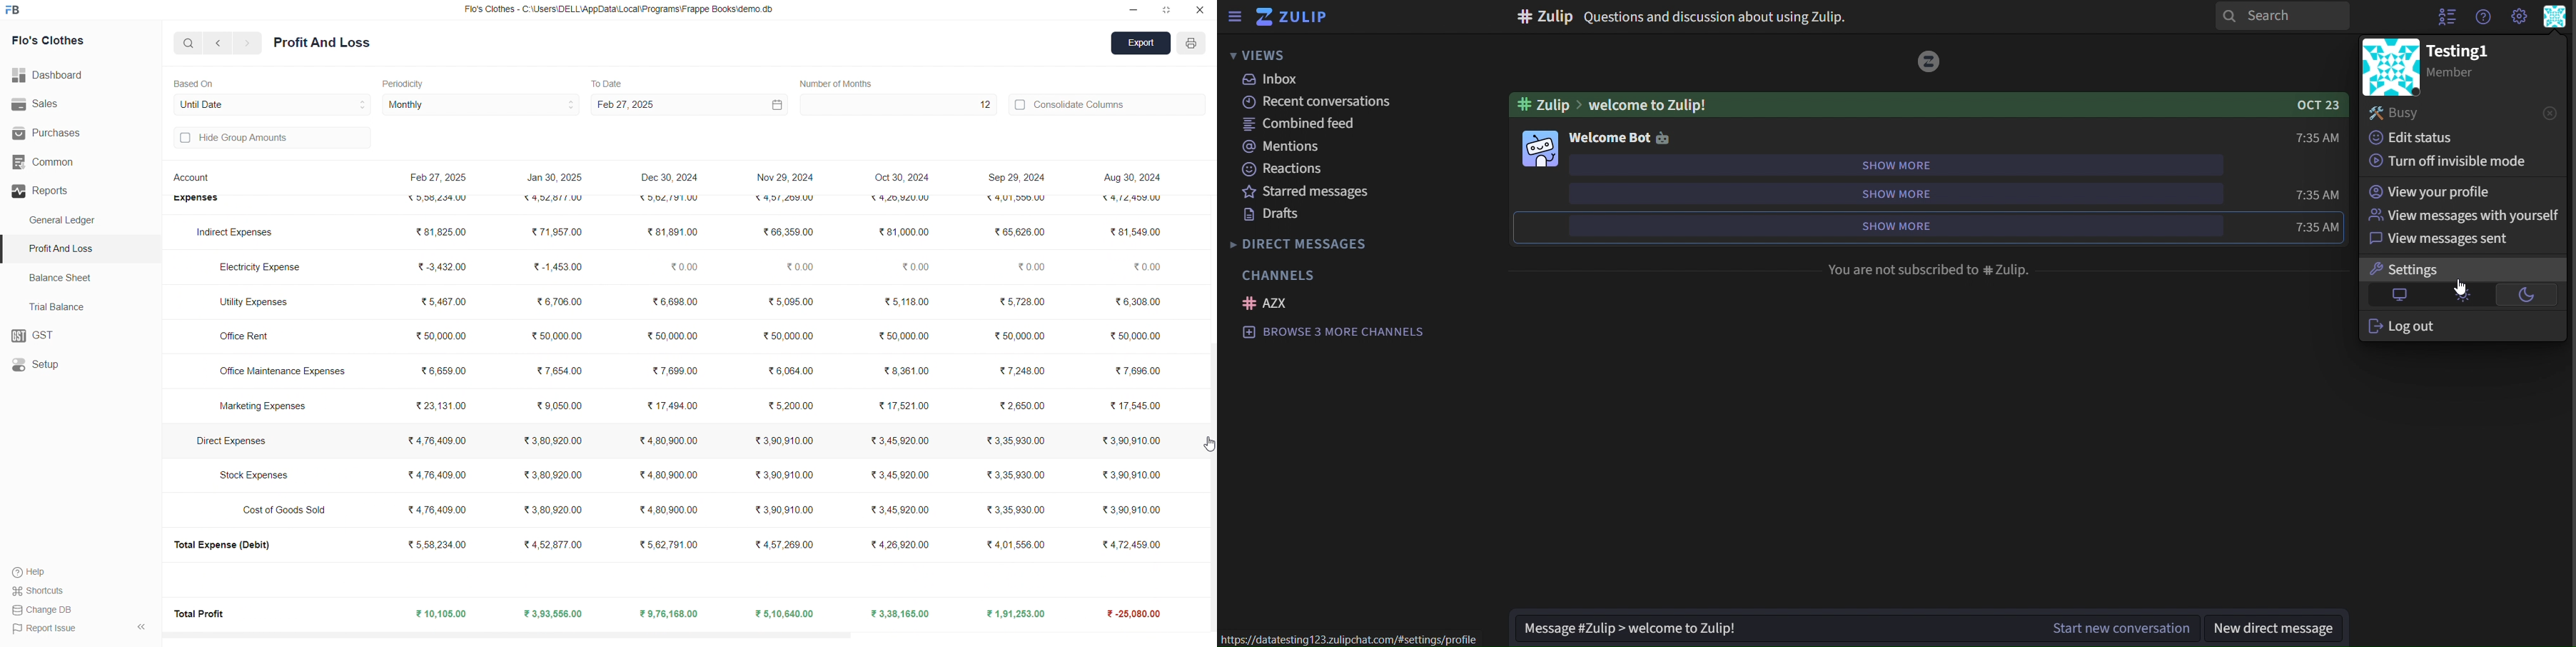  I want to click on Cost of Goods Sold, so click(288, 509).